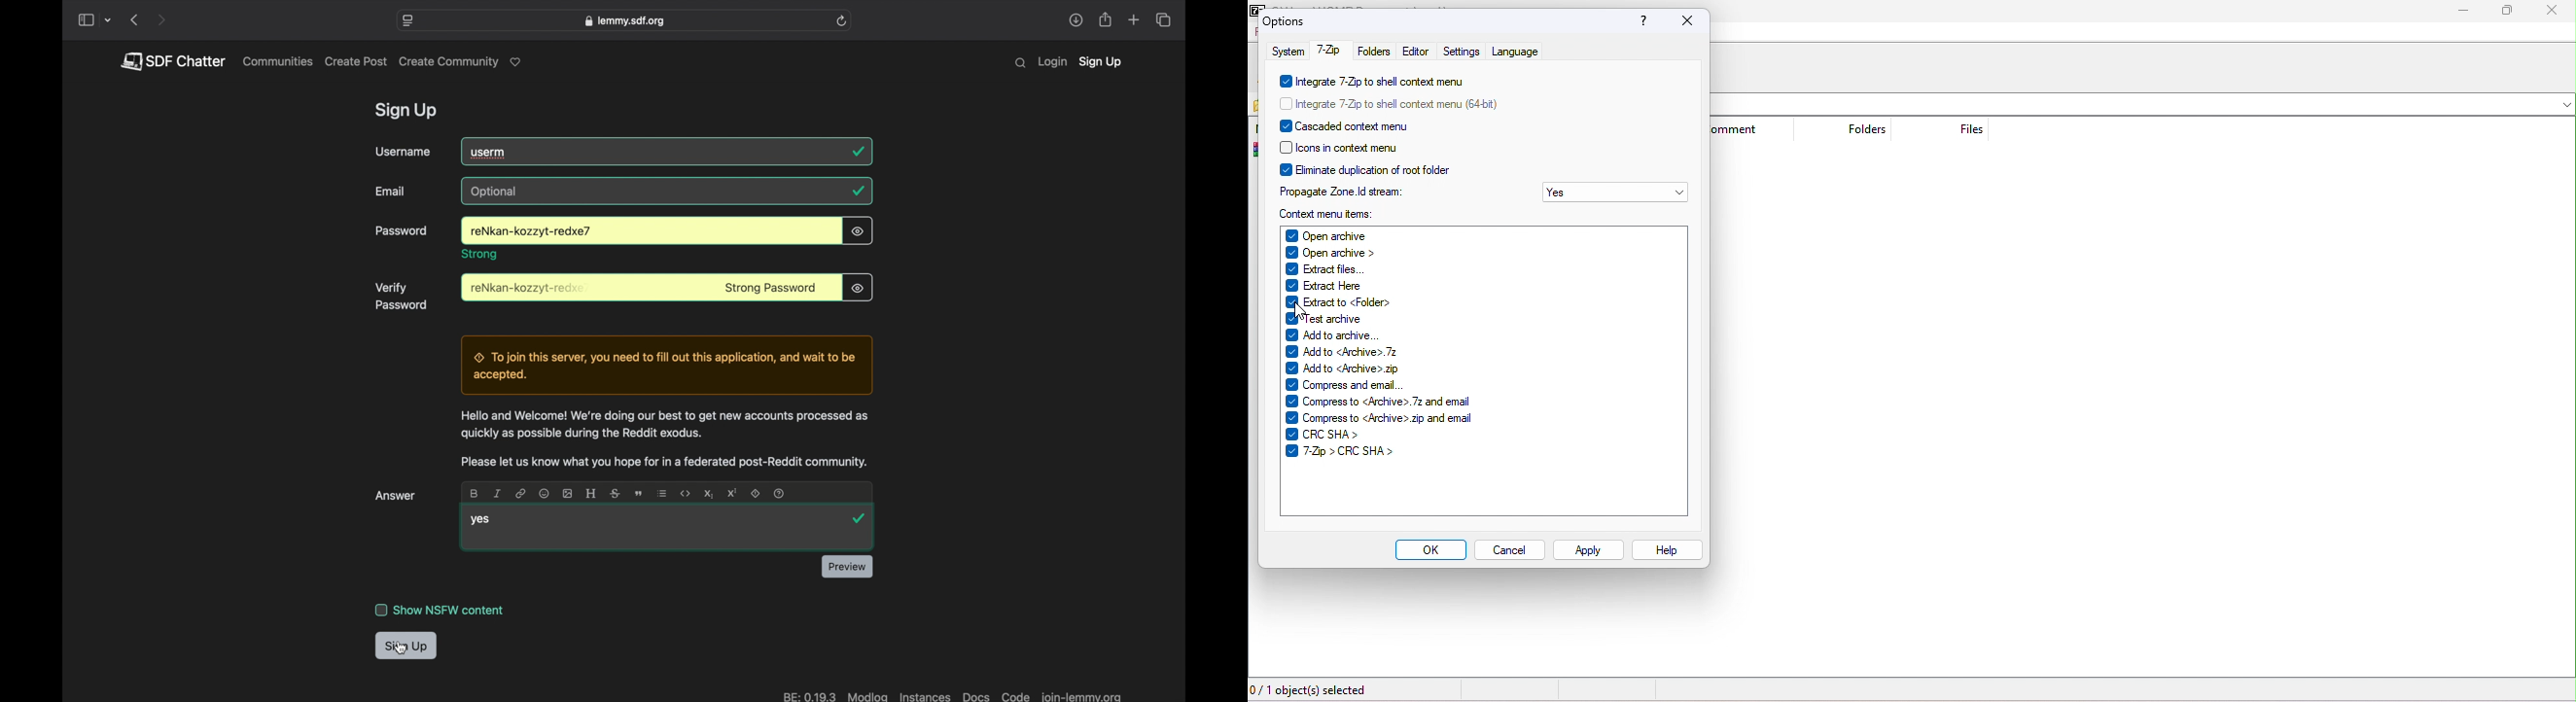 The image size is (2576, 728). I want to click on subscript, so click(707, 493).